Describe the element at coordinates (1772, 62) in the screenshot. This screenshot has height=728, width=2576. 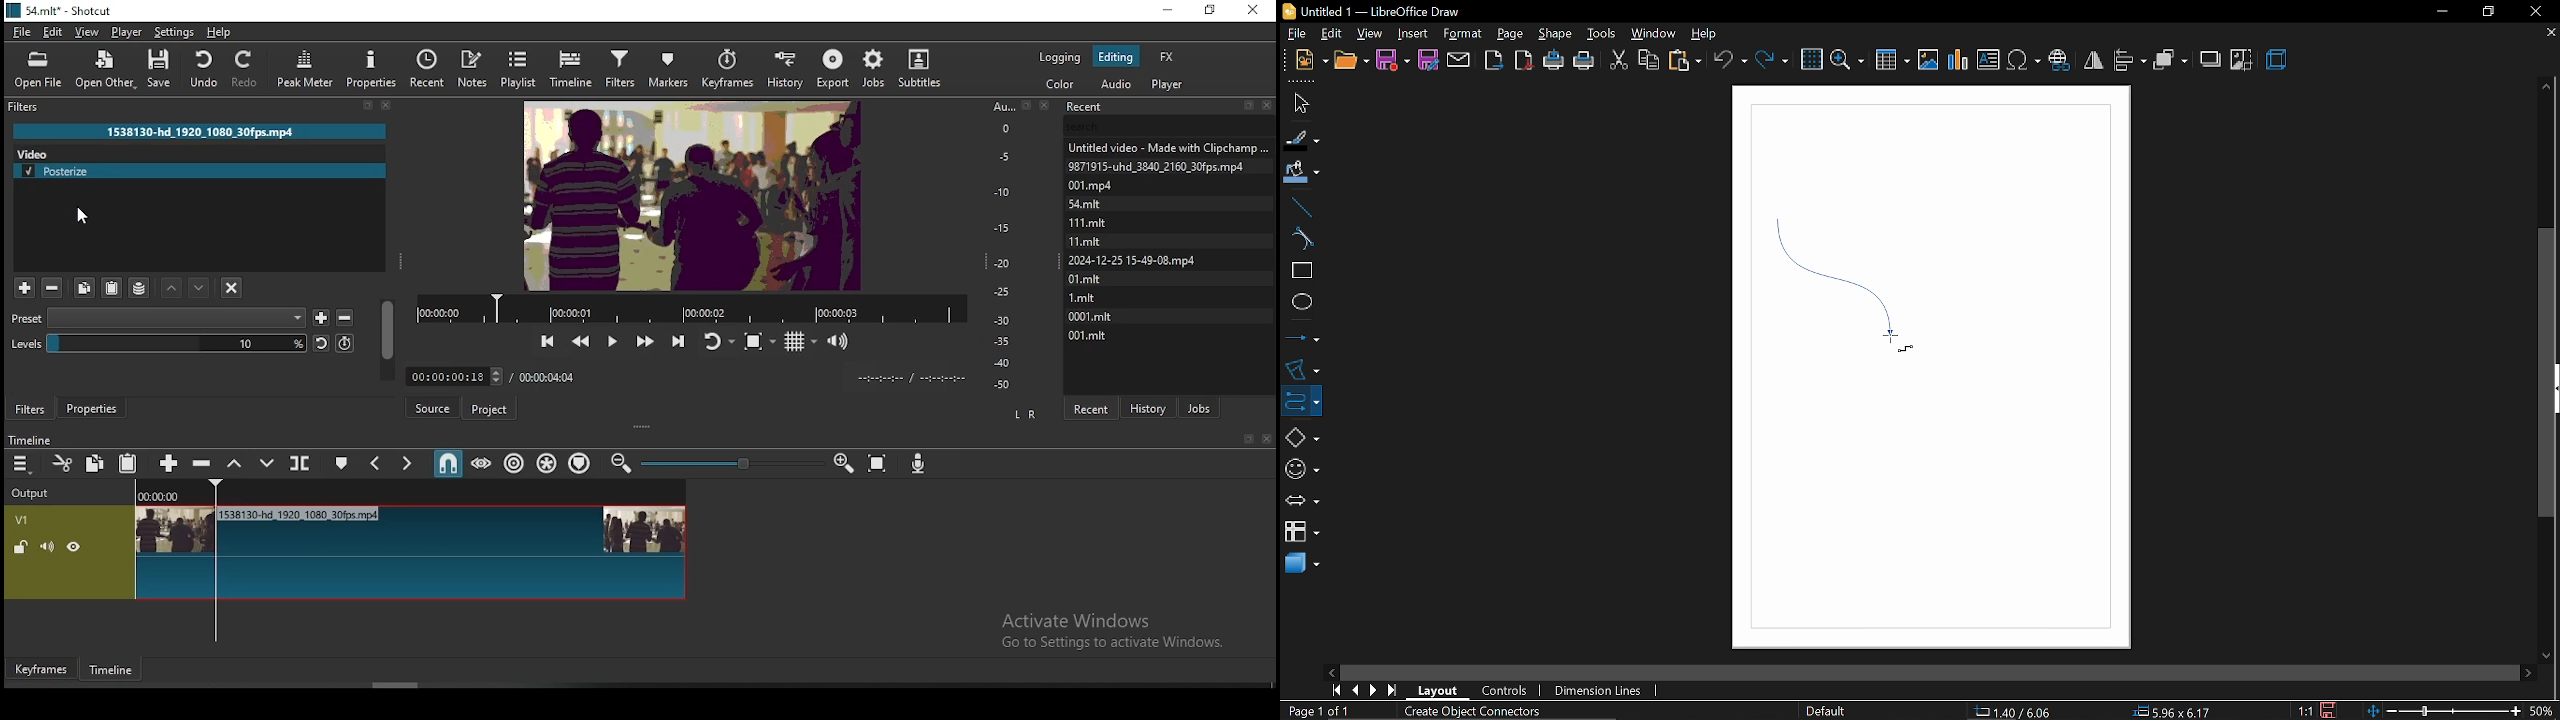
I see `redo` at that location.